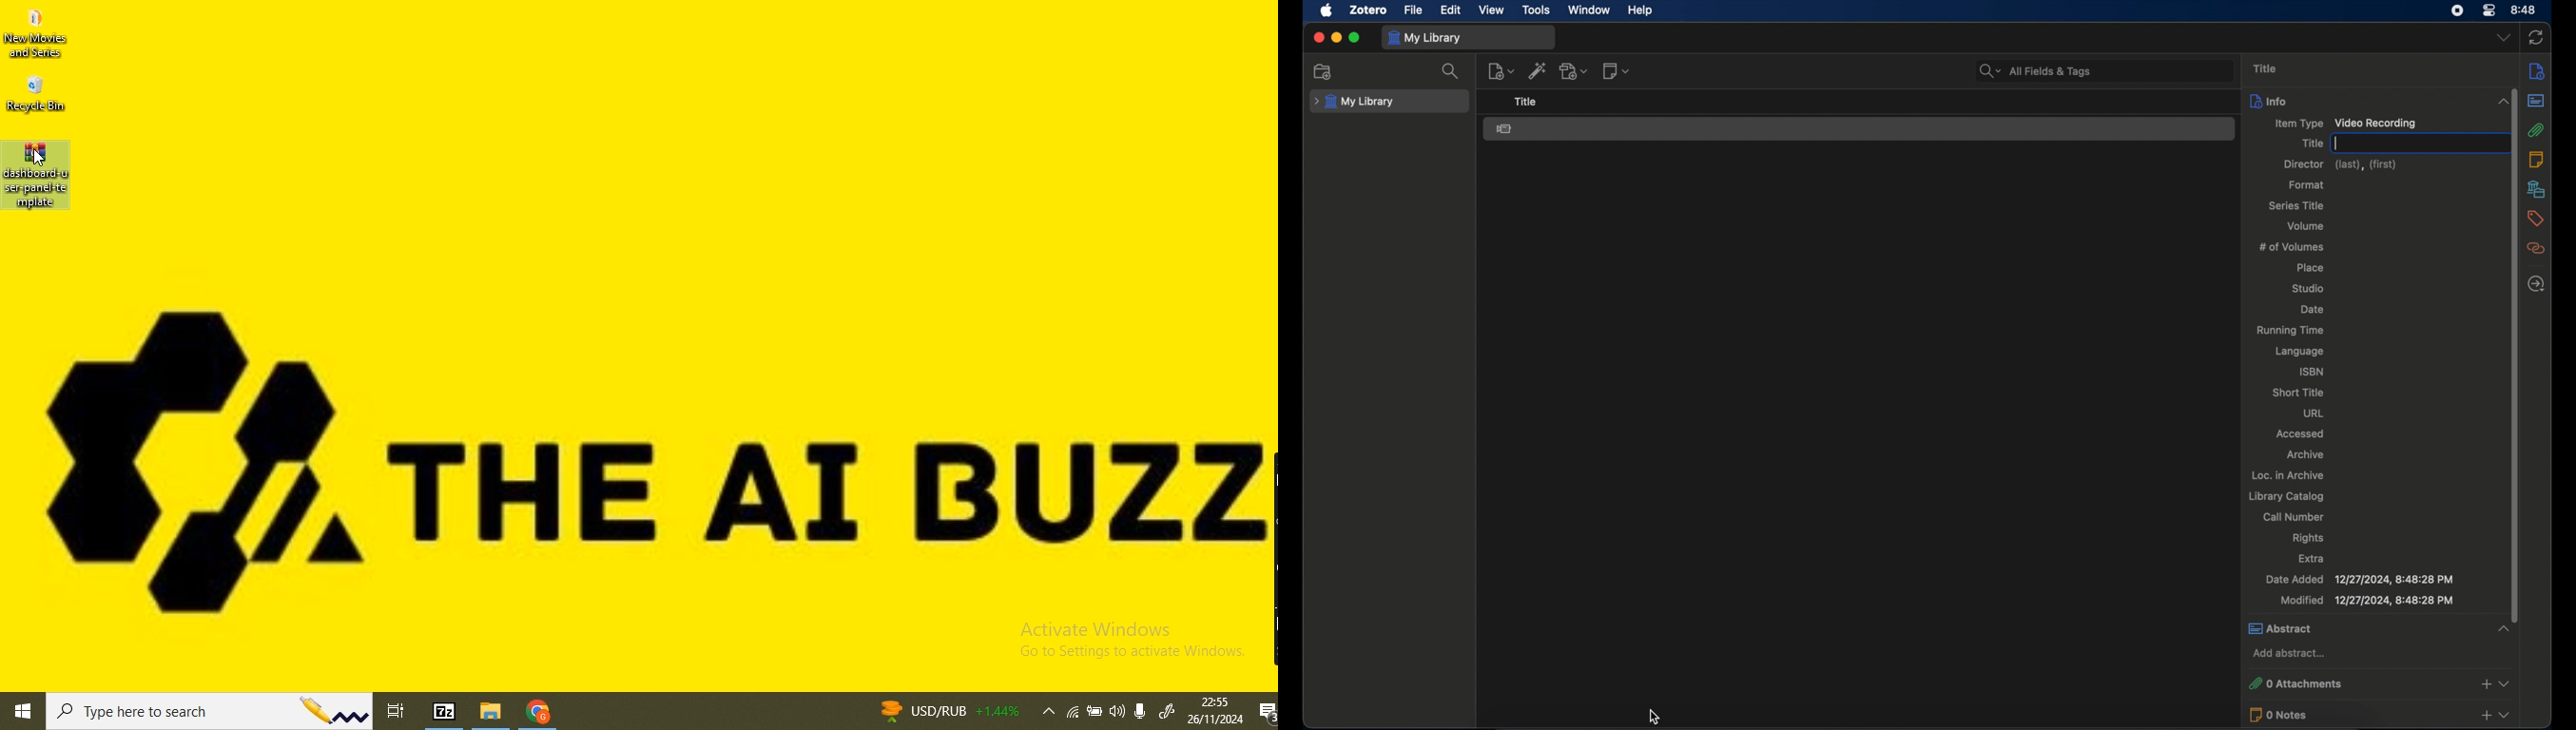  What do you see at coordinates (1536, 10) in the screenshot?
I see `tools` at bounding box center [1536, 10].